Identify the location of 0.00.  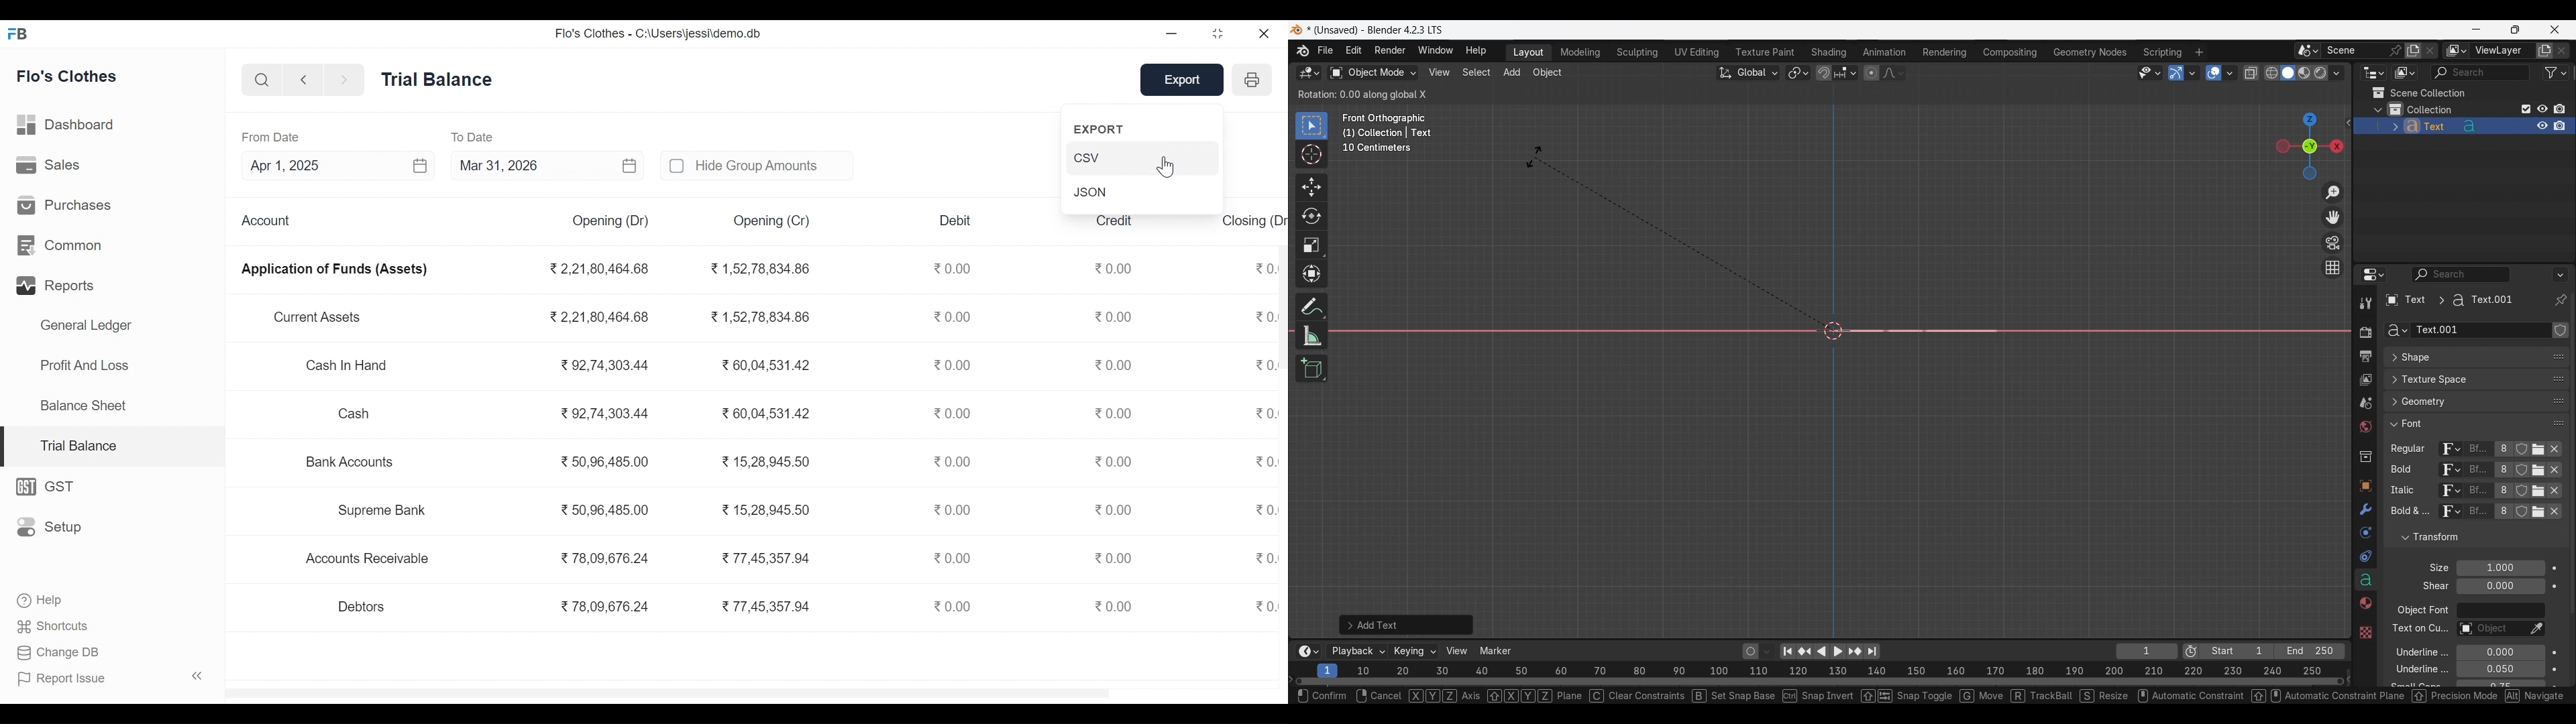
(1265, 317).